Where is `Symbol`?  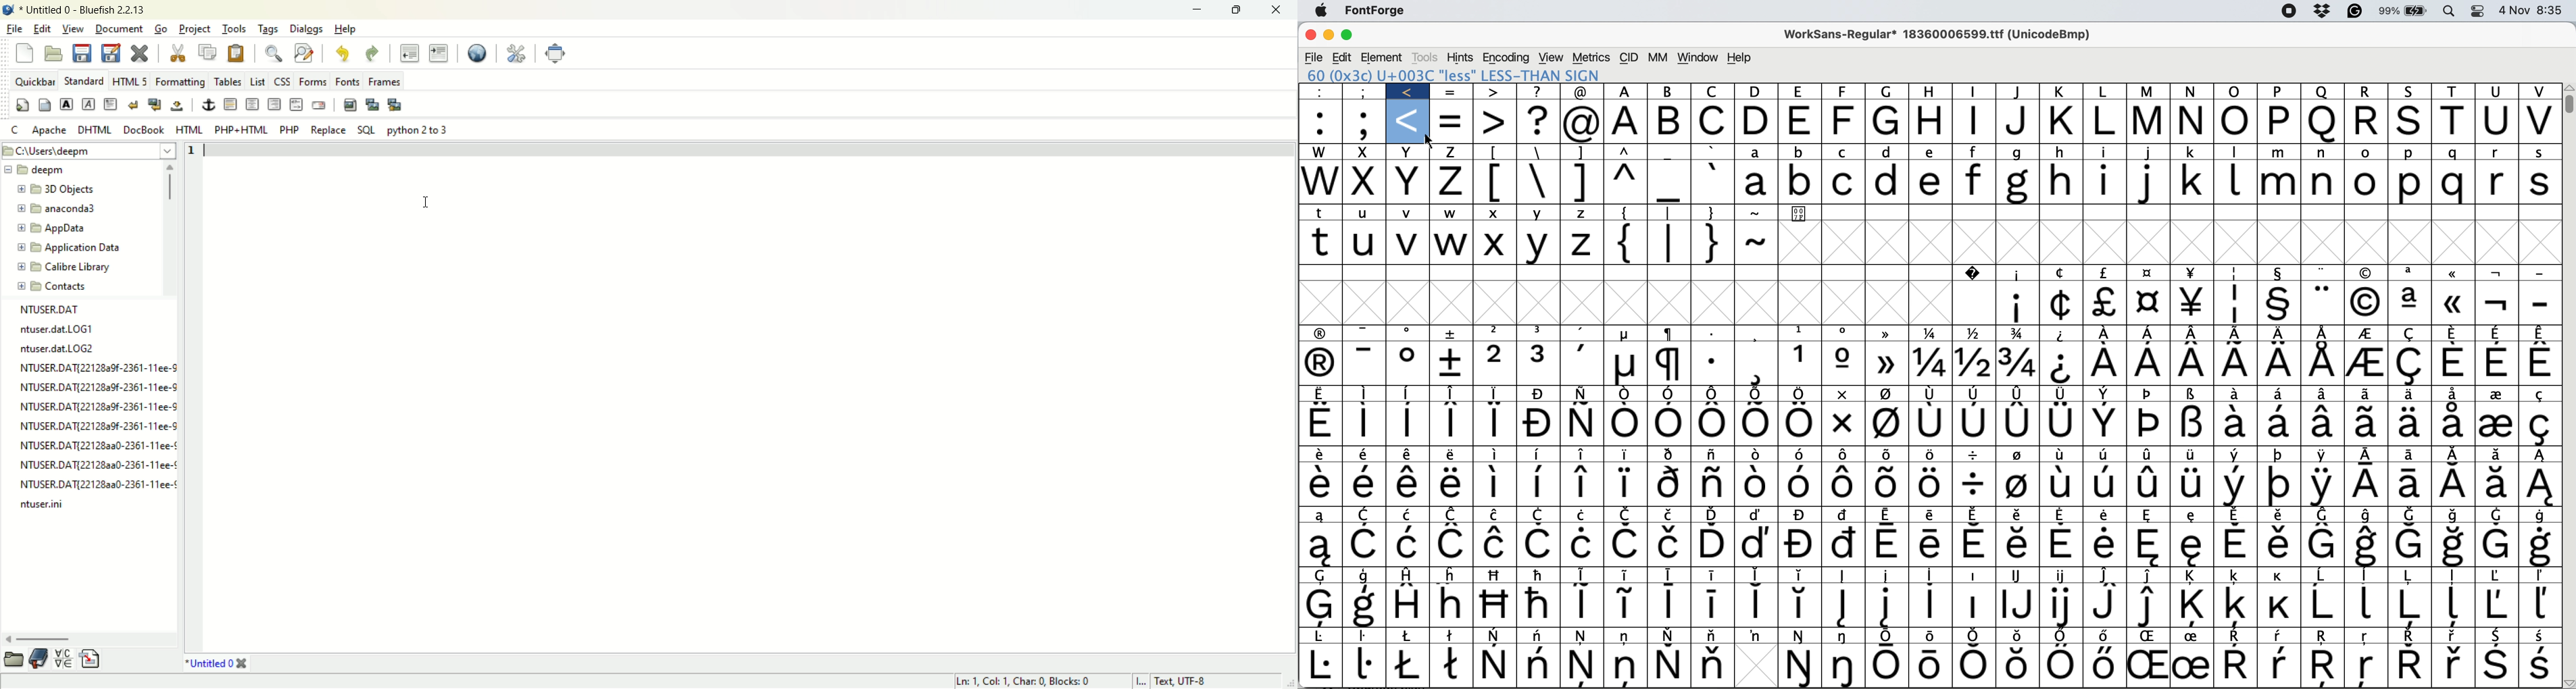
Symbol is located at coordinates (1496, 544).